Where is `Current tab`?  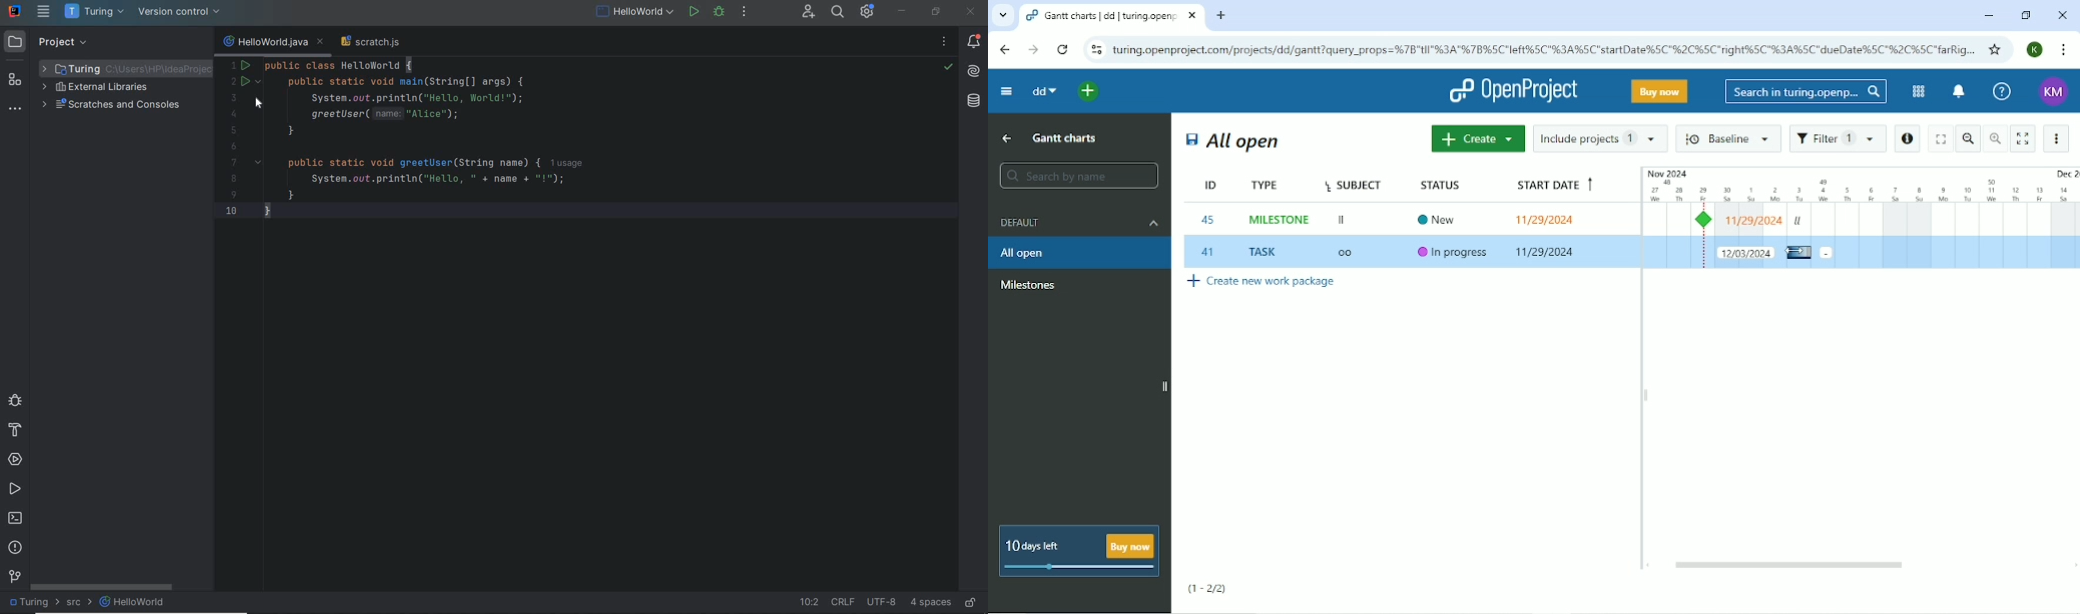
Current tab is located at coordinates (1112, 16).